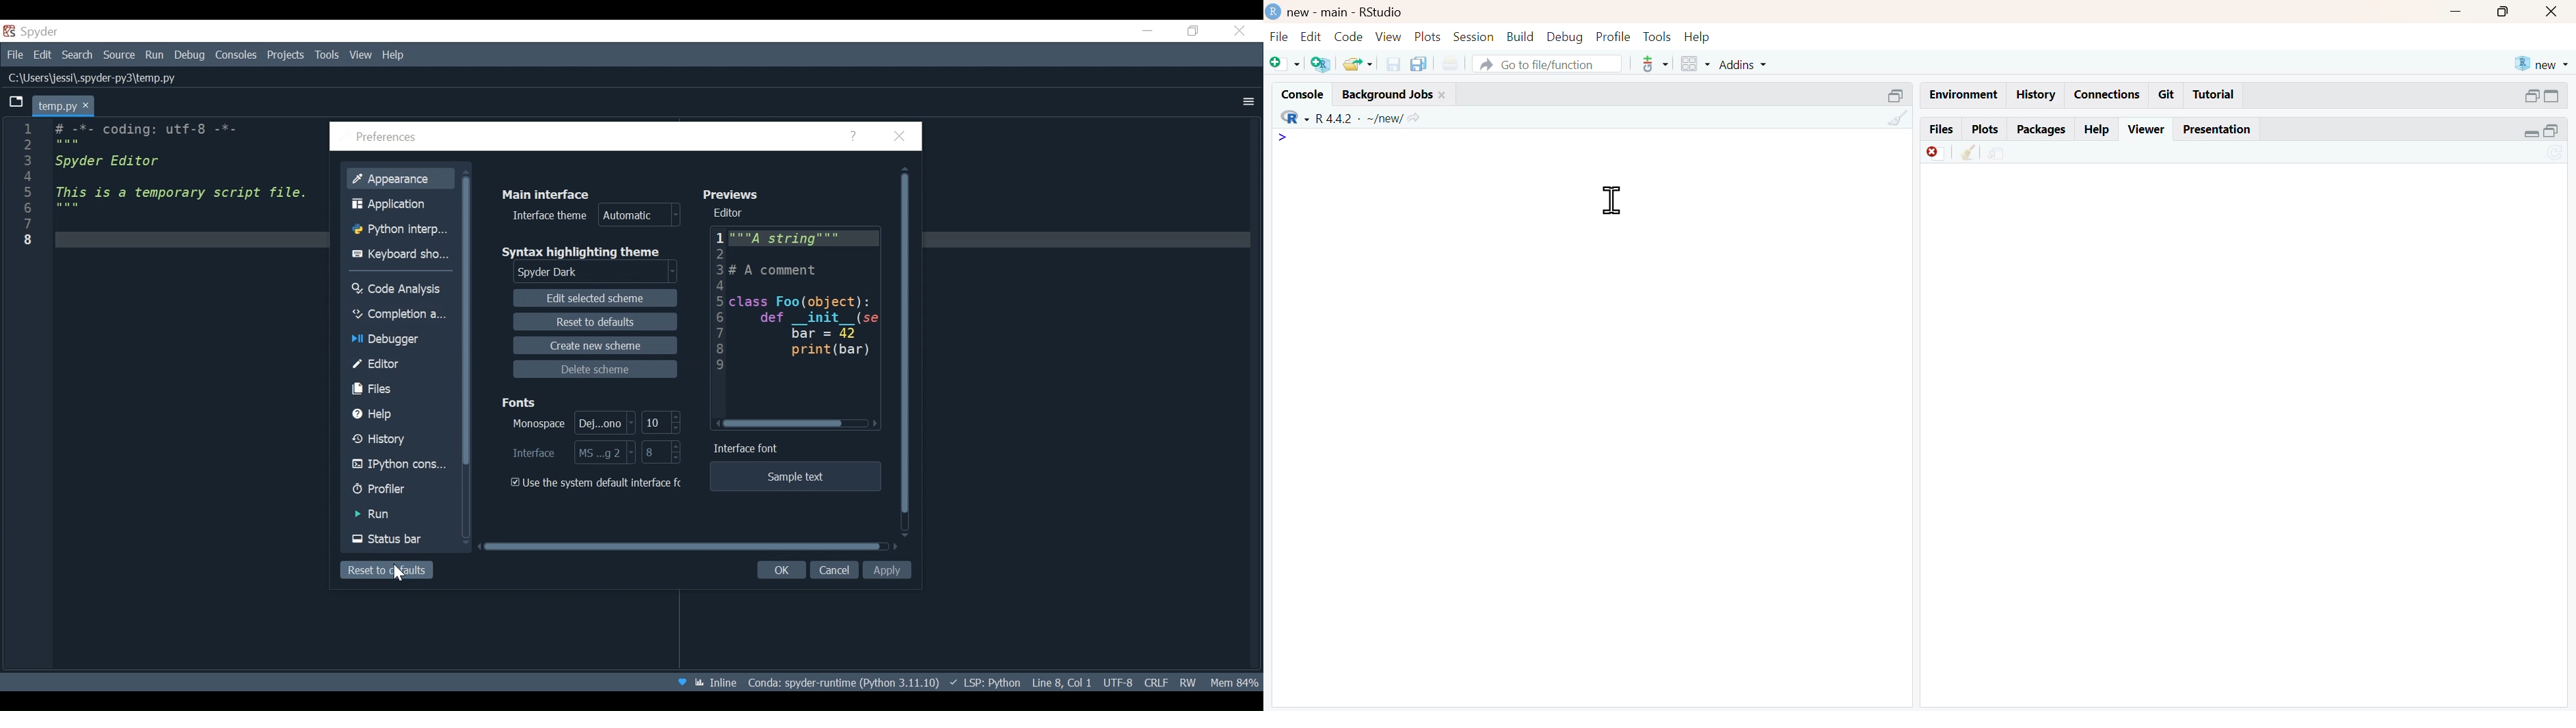  What do you see at coordinates (2555, 13) in the screenshot?
I see `close` at bounding box center [2555, 13].